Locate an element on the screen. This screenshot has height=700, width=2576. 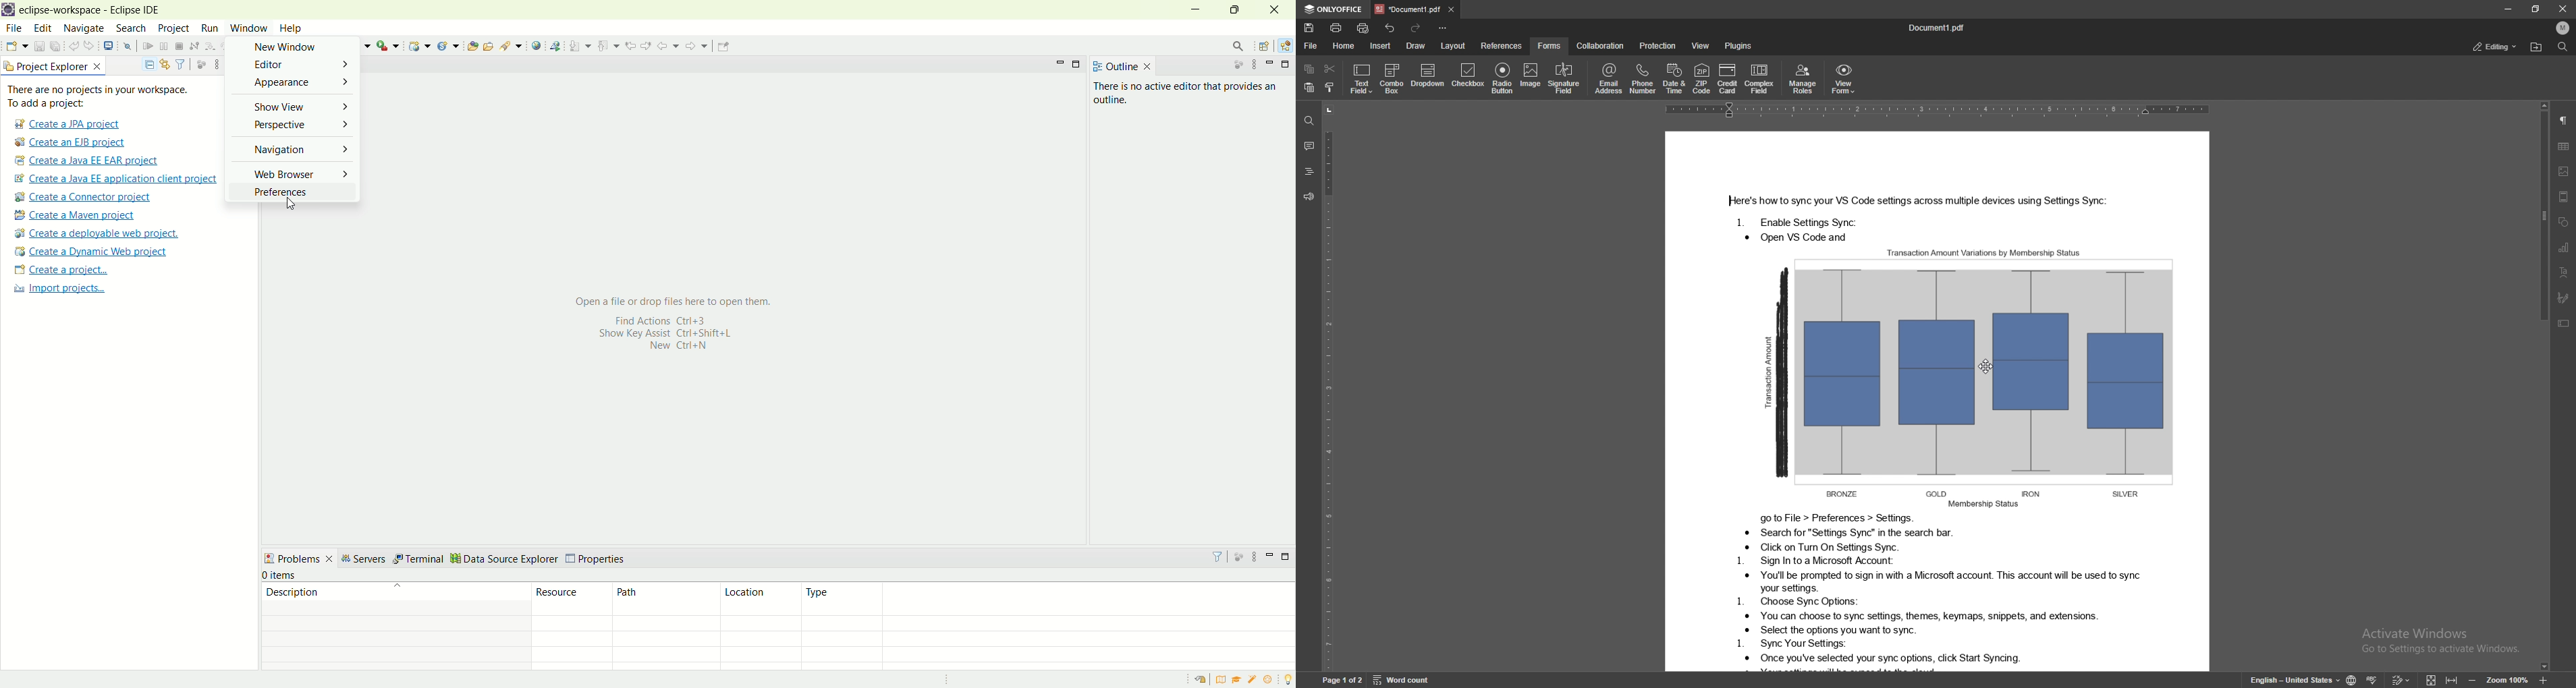
Image is located at coordinates (1967, 377).